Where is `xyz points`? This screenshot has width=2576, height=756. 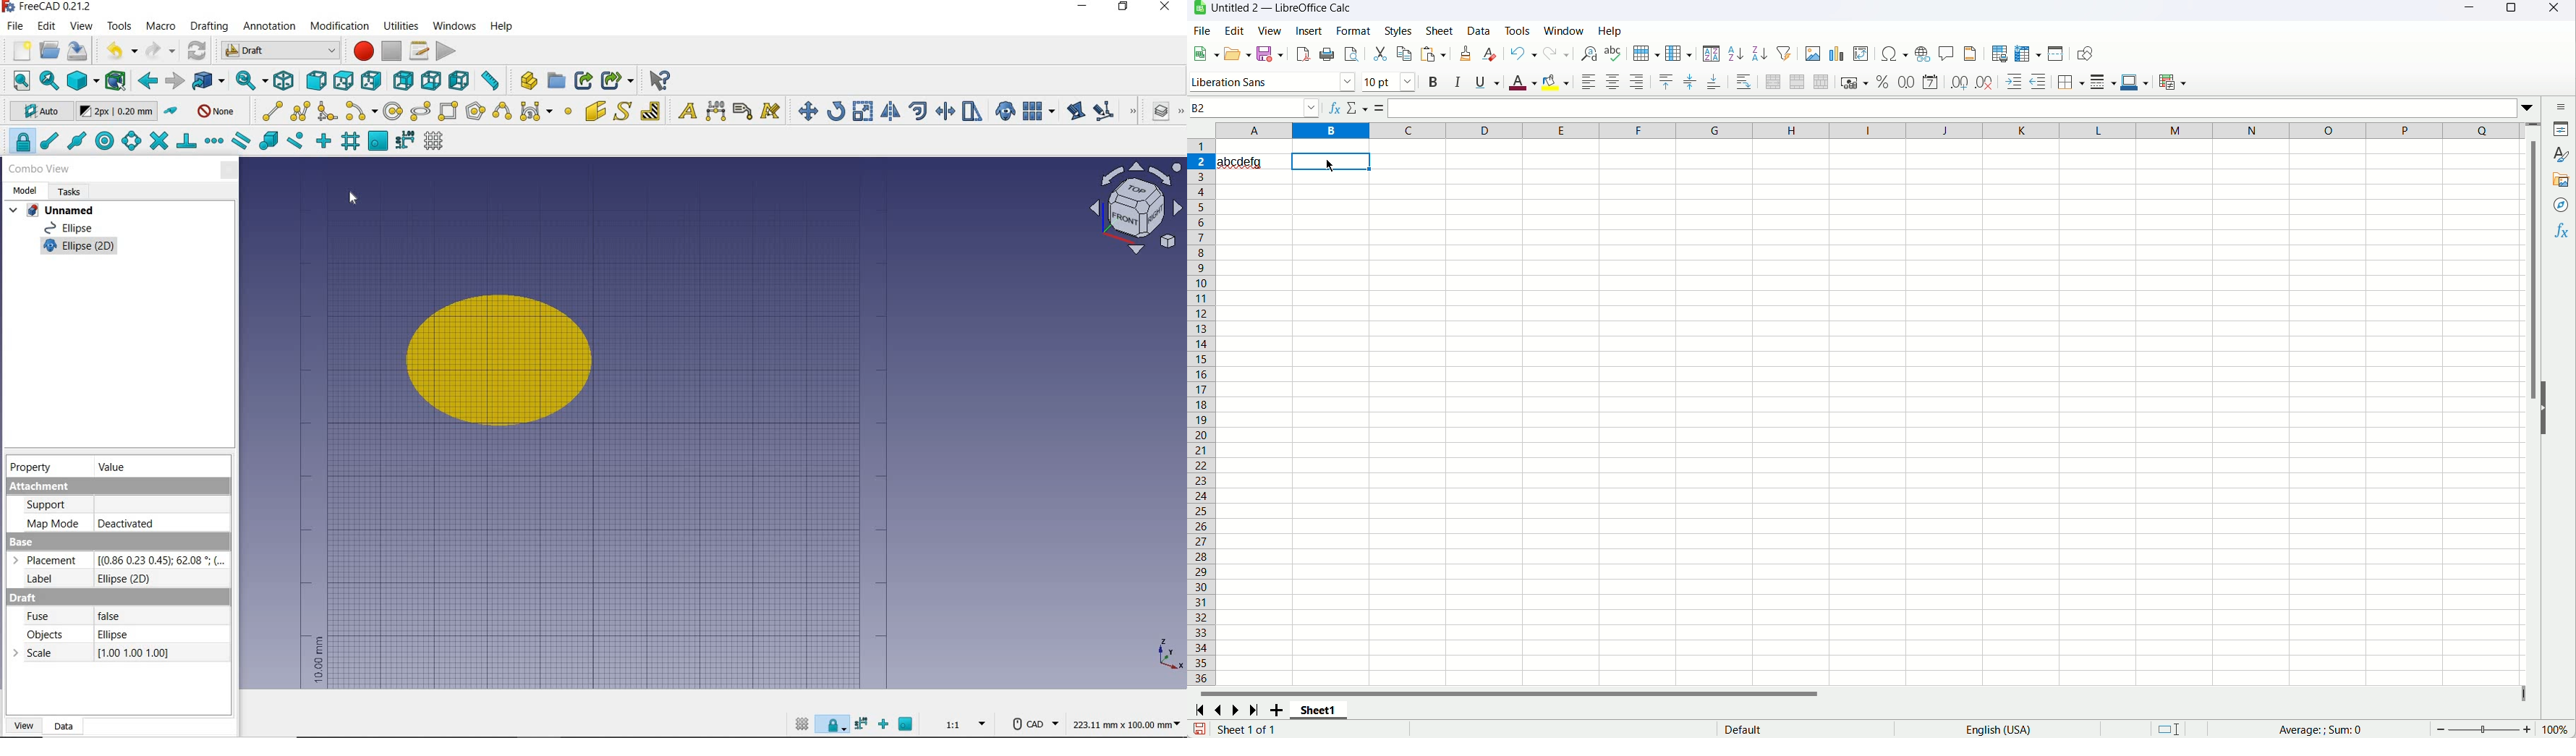
xyz points is located at coordinates (1170, 655).